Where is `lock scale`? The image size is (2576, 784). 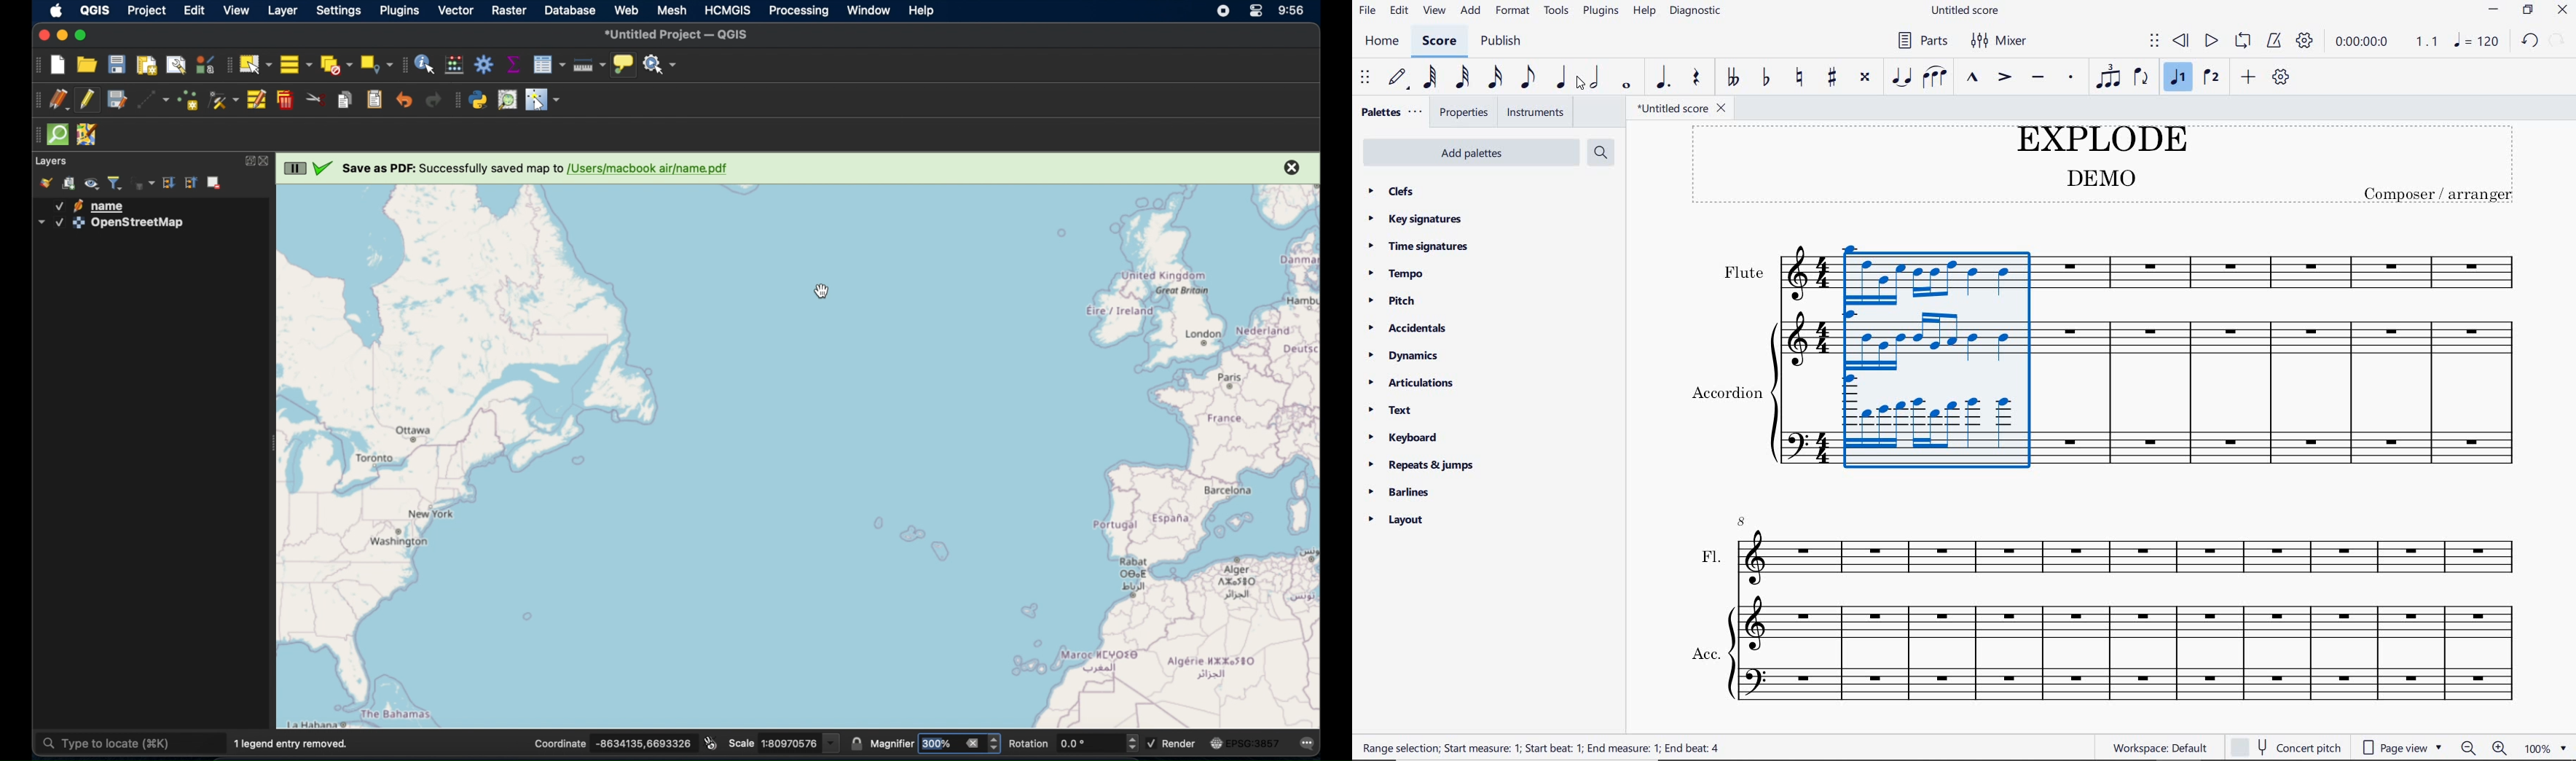
lock scale is located at coordinates (858, 745).